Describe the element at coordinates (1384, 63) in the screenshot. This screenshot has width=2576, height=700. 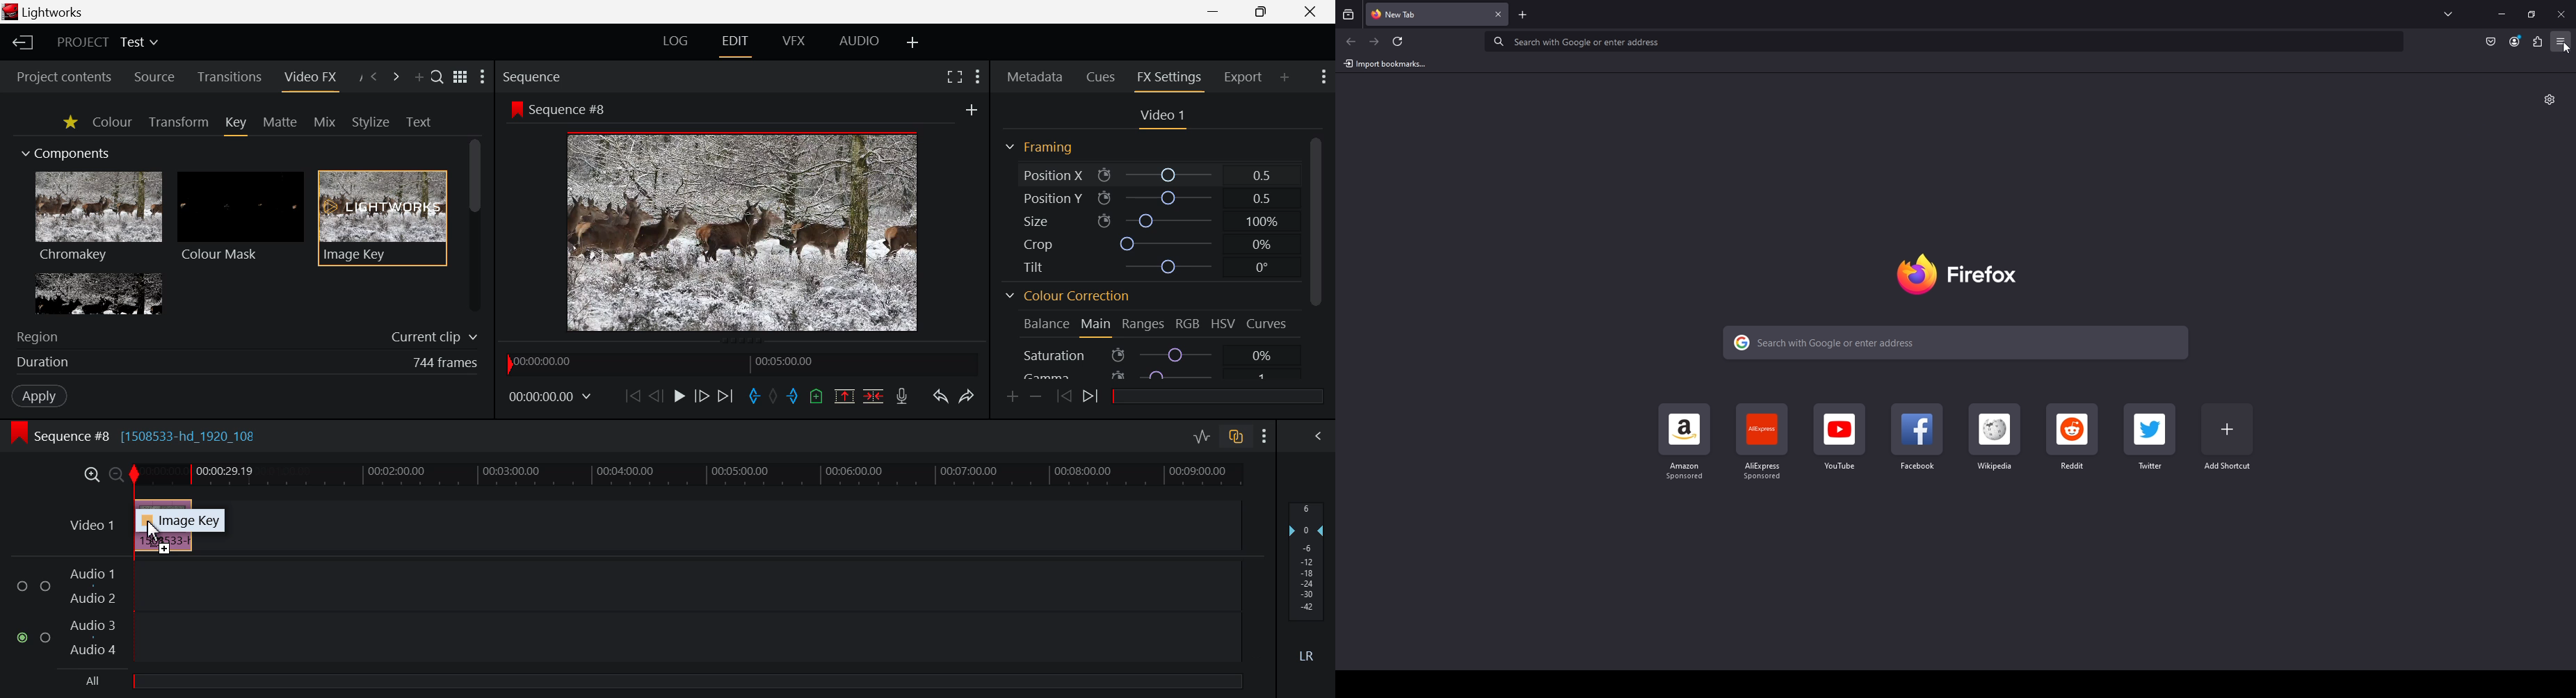
I see `Import bookmarks from another browser to Firefox` at that location.